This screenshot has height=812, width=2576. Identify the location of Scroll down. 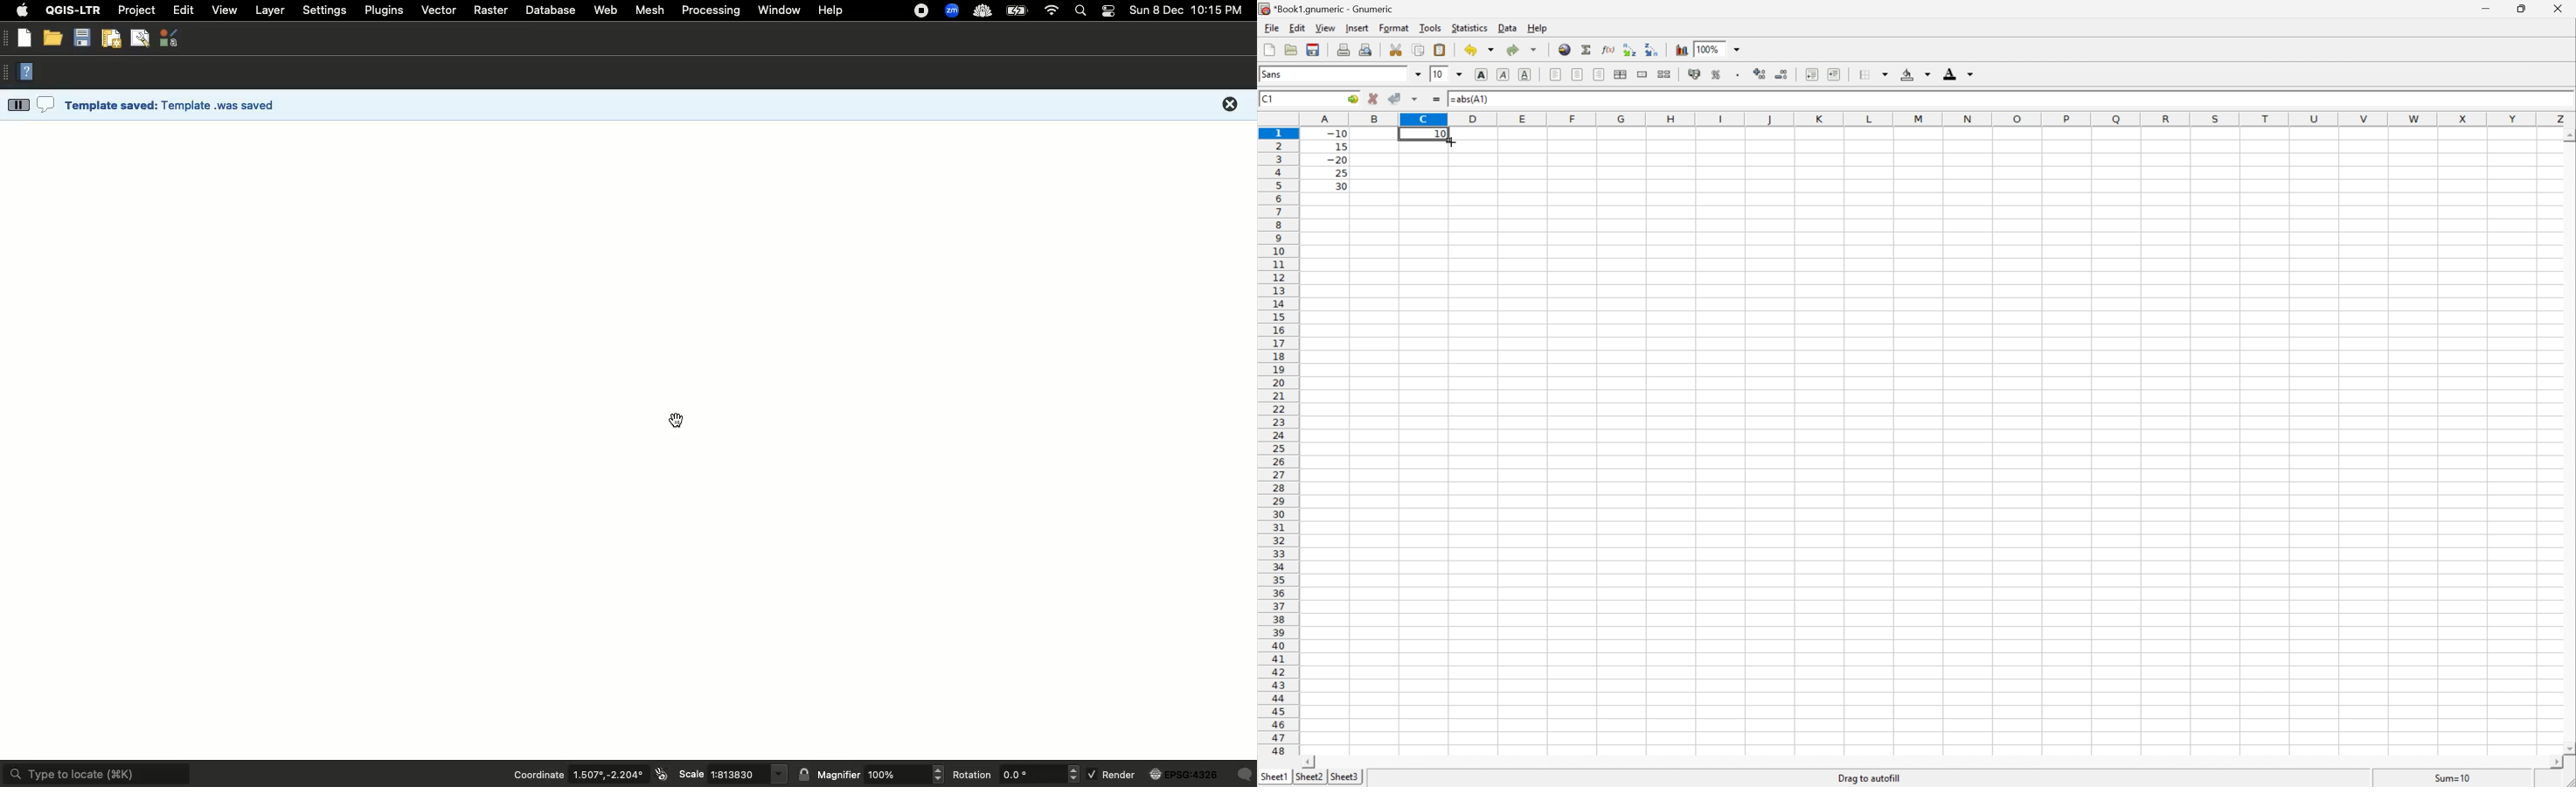
(2568, 747).